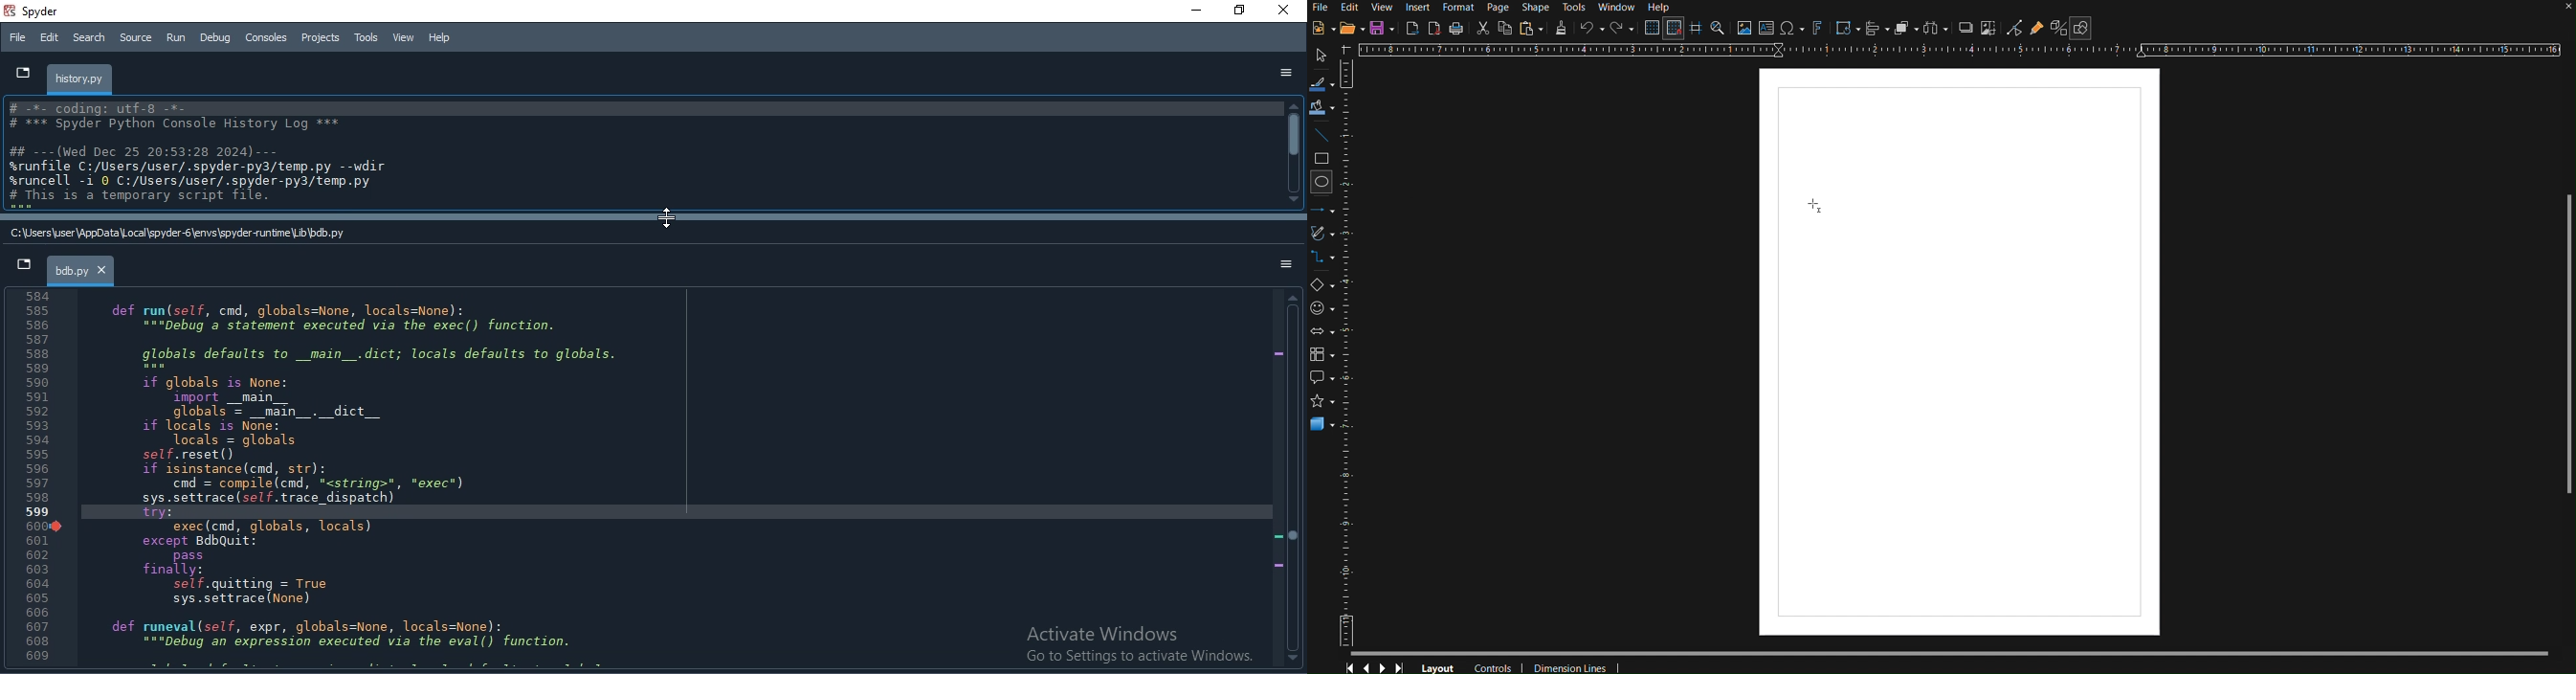  Describe the element at coordinates (1816, 206) in the screenshot. I see `Cursor` at that location.